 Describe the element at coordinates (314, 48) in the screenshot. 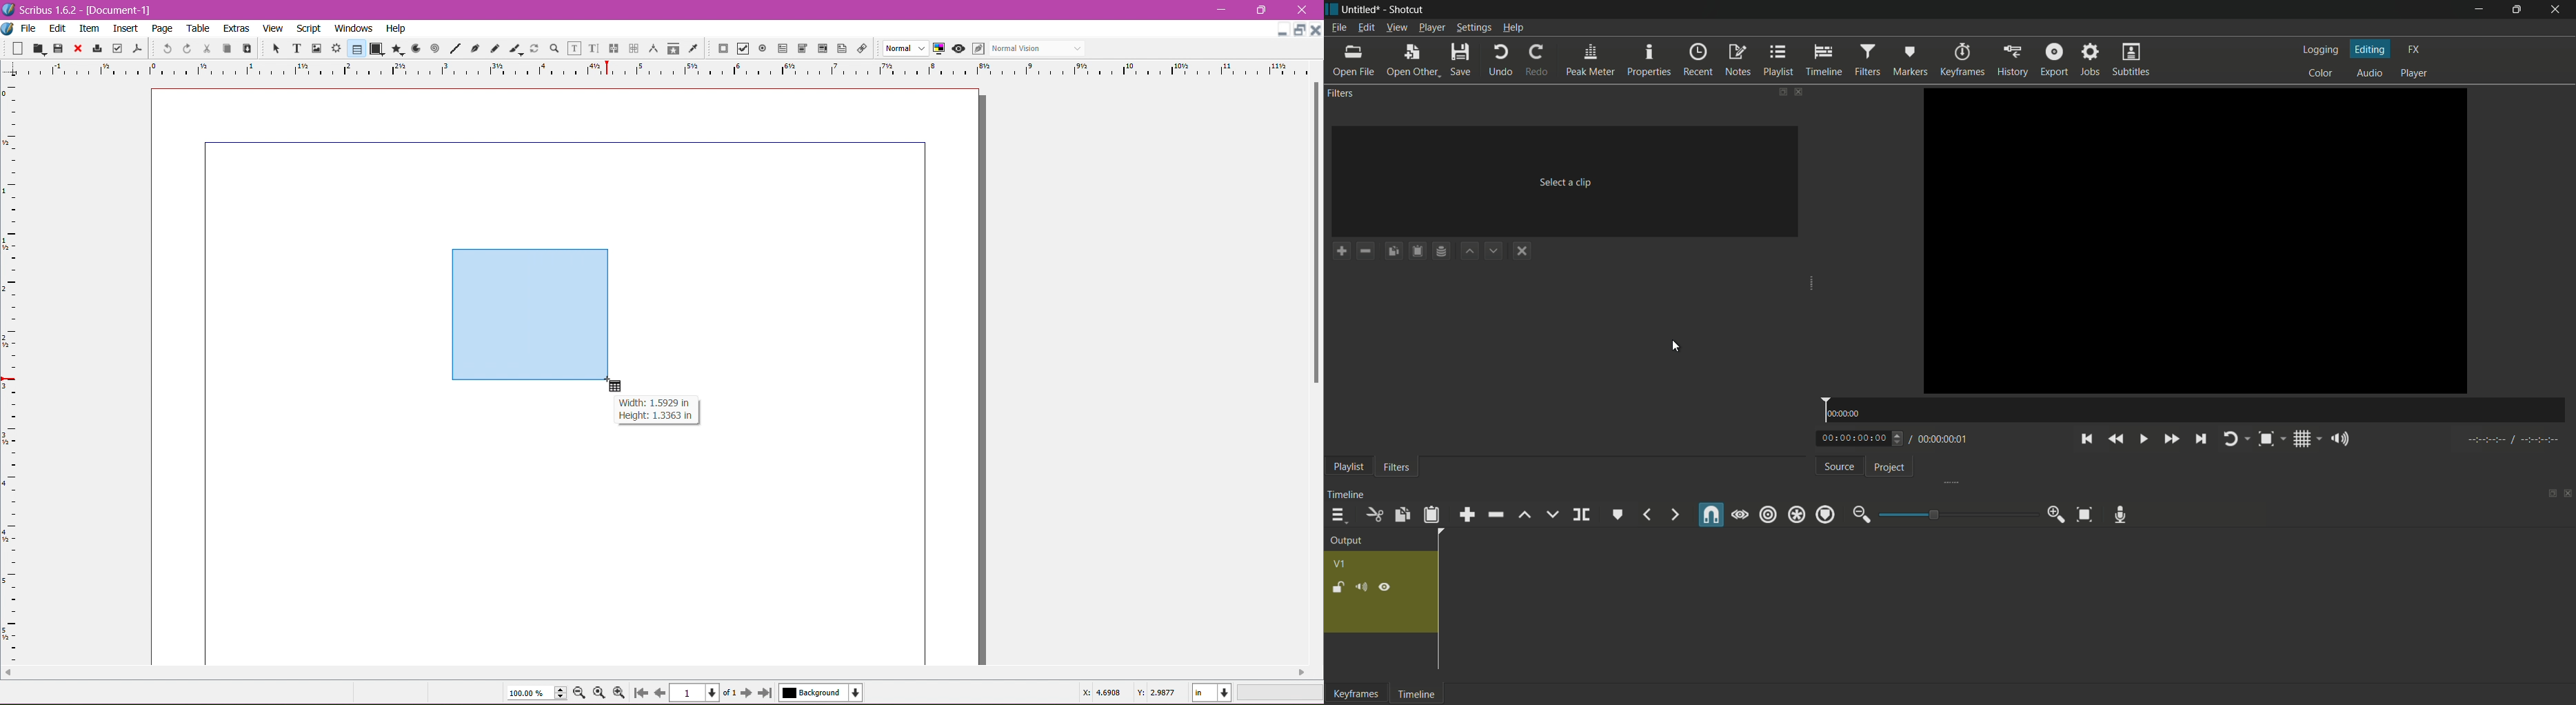

I see `Image Frame` at that location.